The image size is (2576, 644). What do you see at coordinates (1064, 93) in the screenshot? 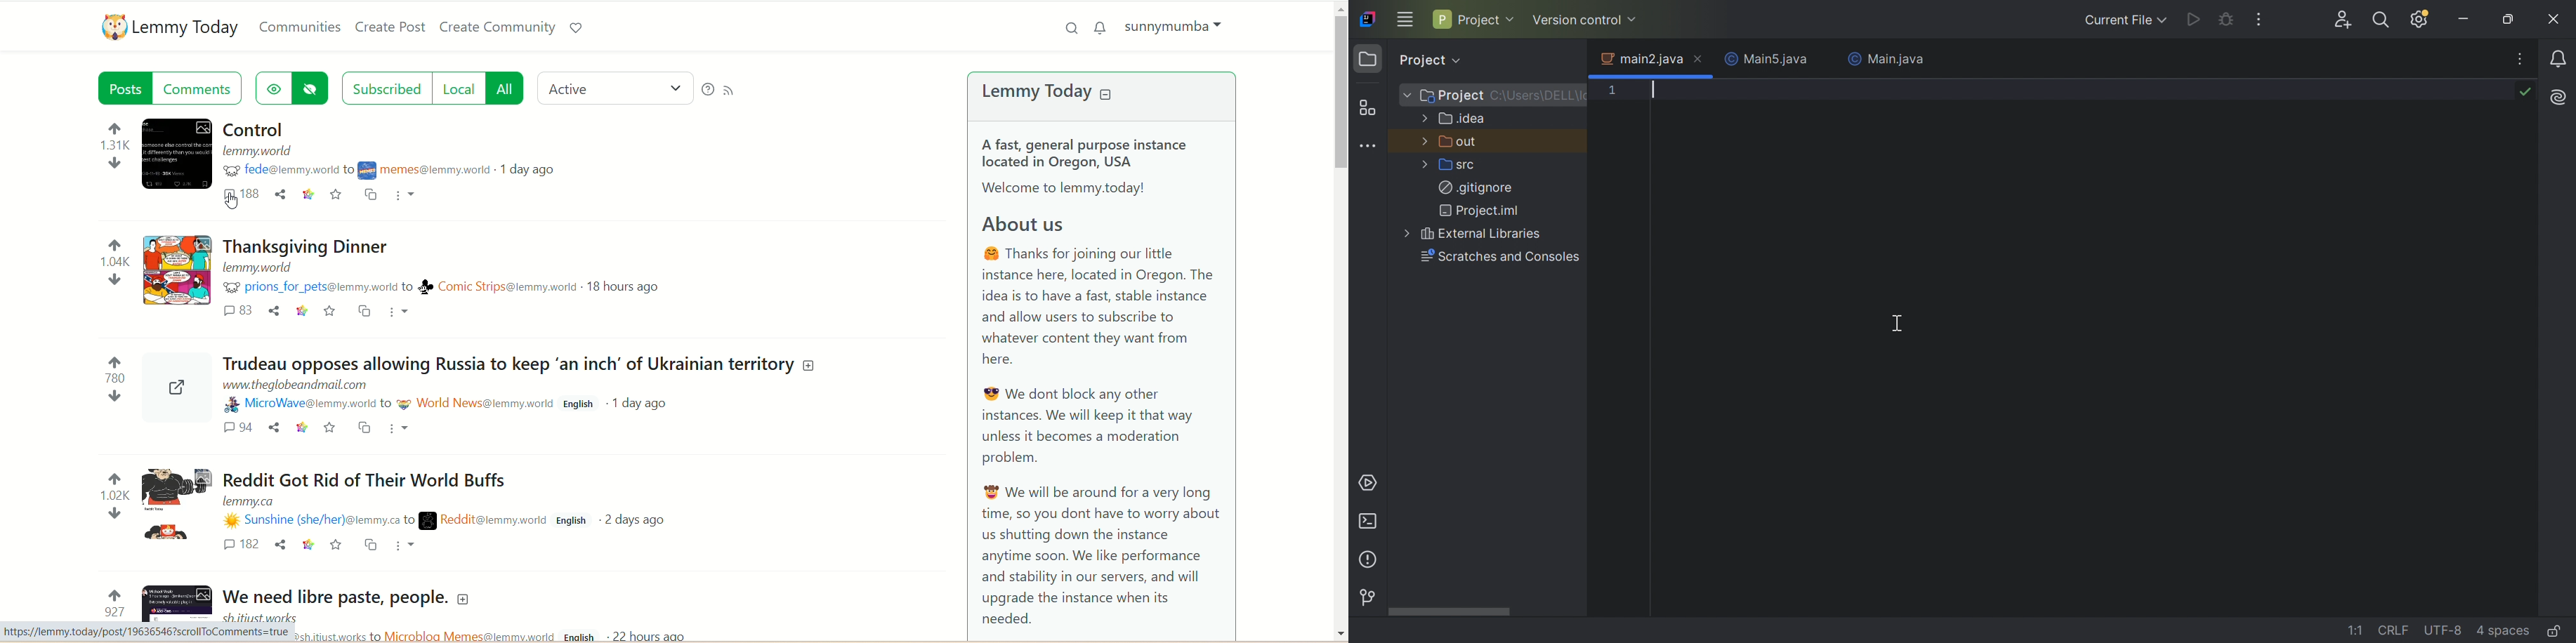
I see `lemmy today` at bounding box center [1064, 93].